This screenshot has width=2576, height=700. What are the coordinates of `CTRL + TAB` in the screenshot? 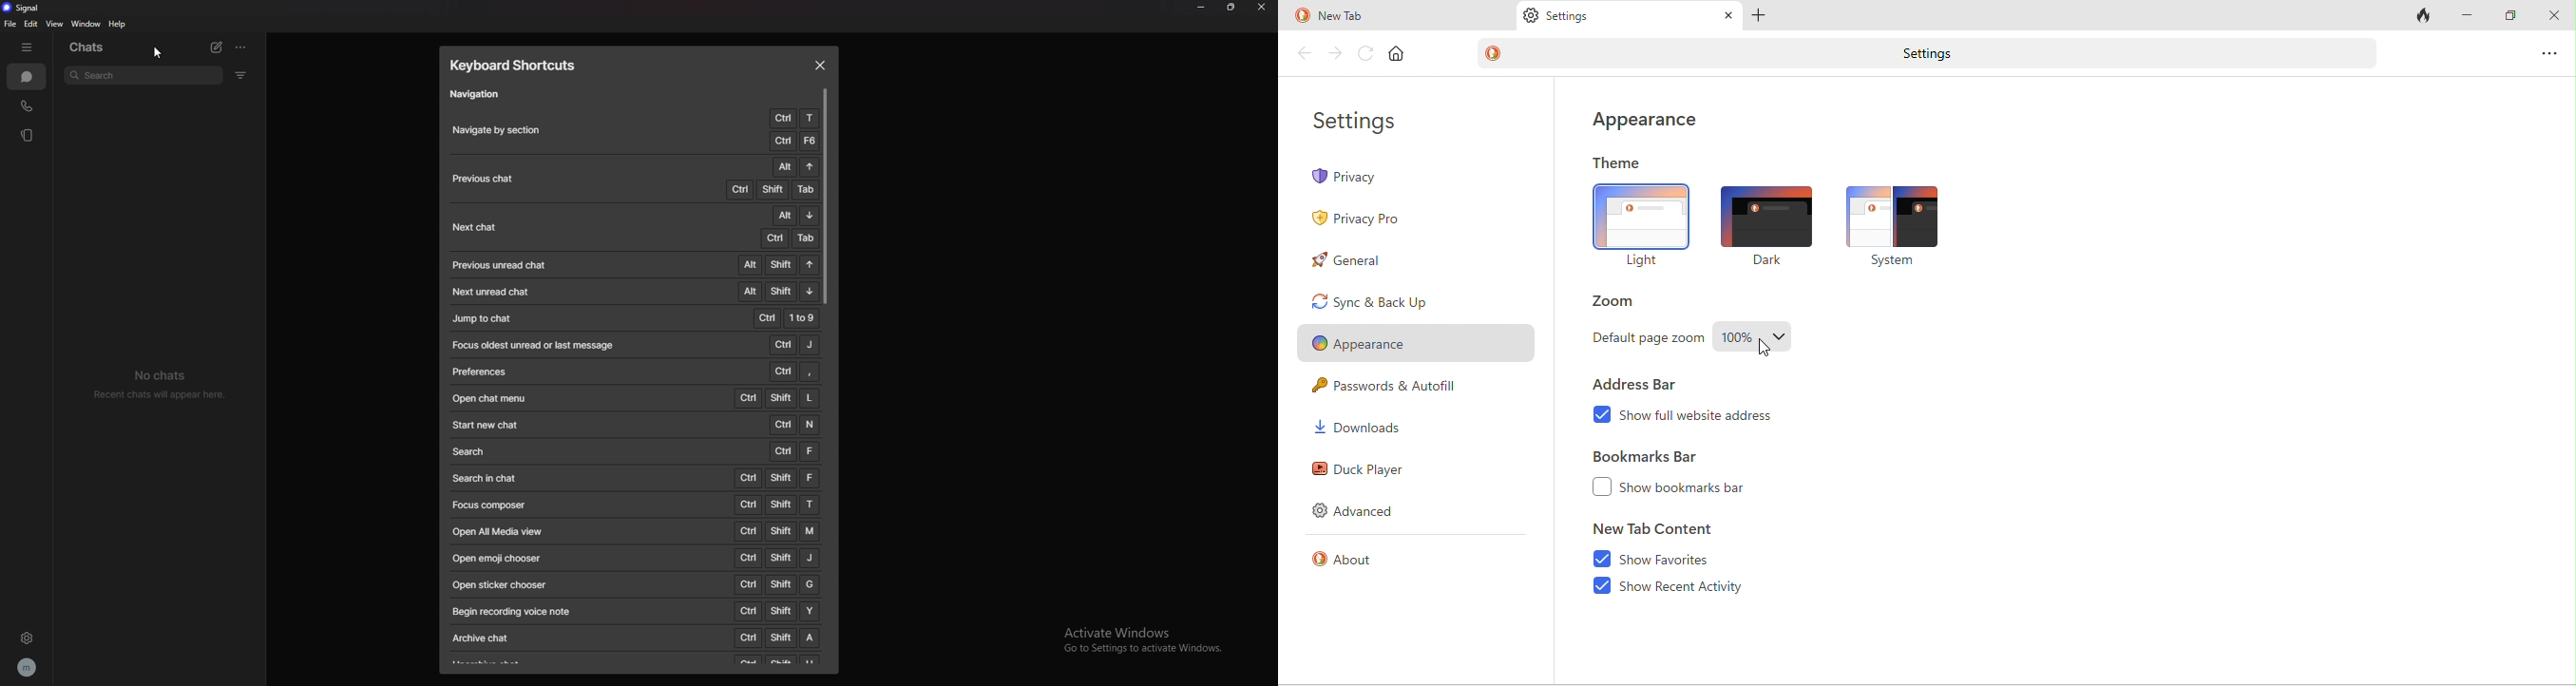 It's located at (787, 238).